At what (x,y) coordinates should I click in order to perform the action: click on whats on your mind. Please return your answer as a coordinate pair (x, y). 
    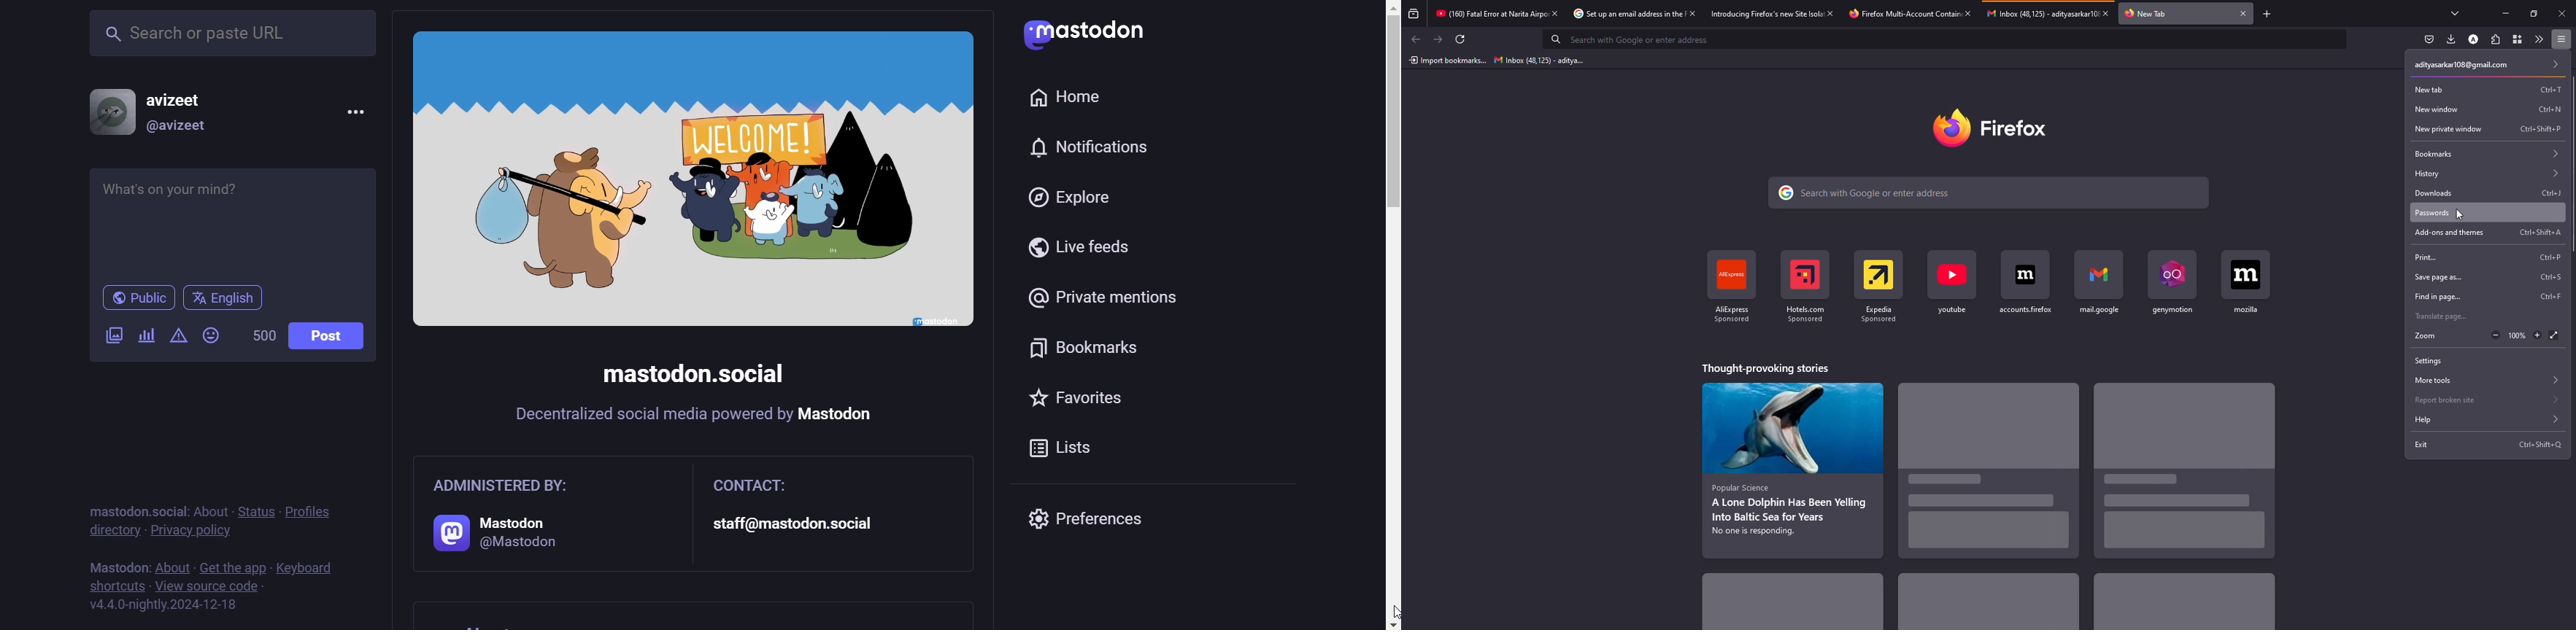
    Looking at the image, I should click on (234, 222).